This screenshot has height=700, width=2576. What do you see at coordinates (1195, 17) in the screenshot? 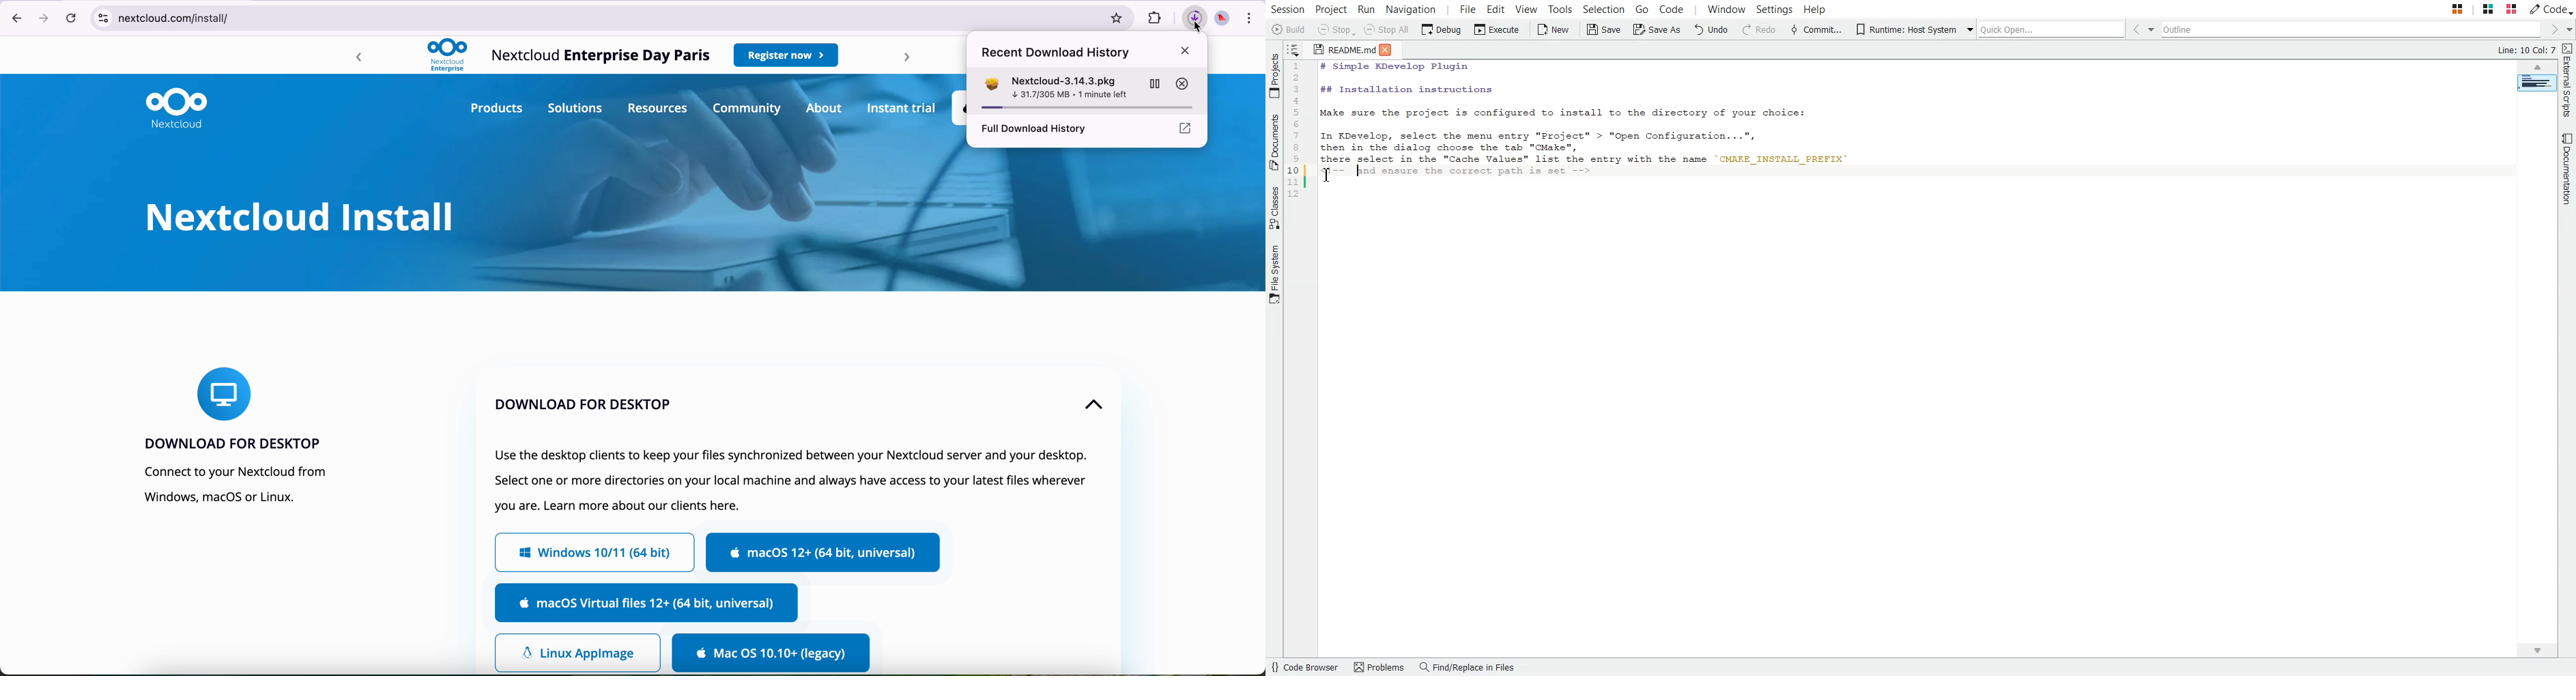
I see `cursor` at bounding box center [1195, 17].